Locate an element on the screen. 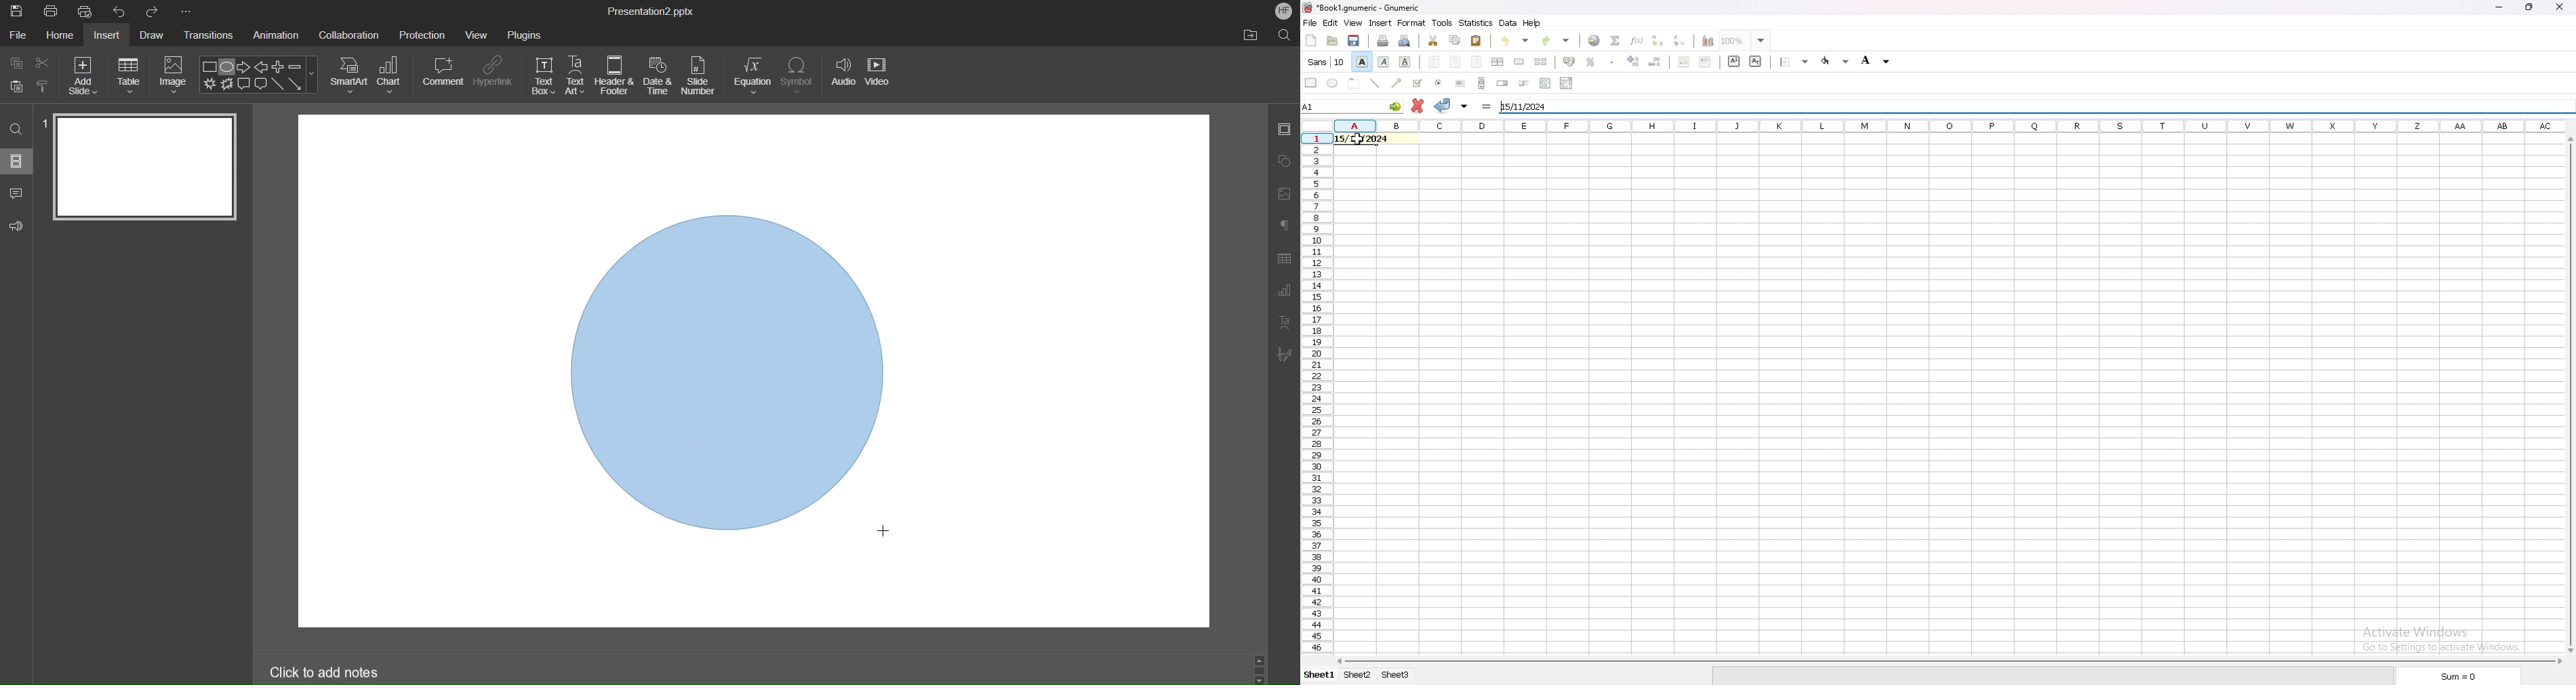  sheet 1 is located at coordinates (1320, 675).